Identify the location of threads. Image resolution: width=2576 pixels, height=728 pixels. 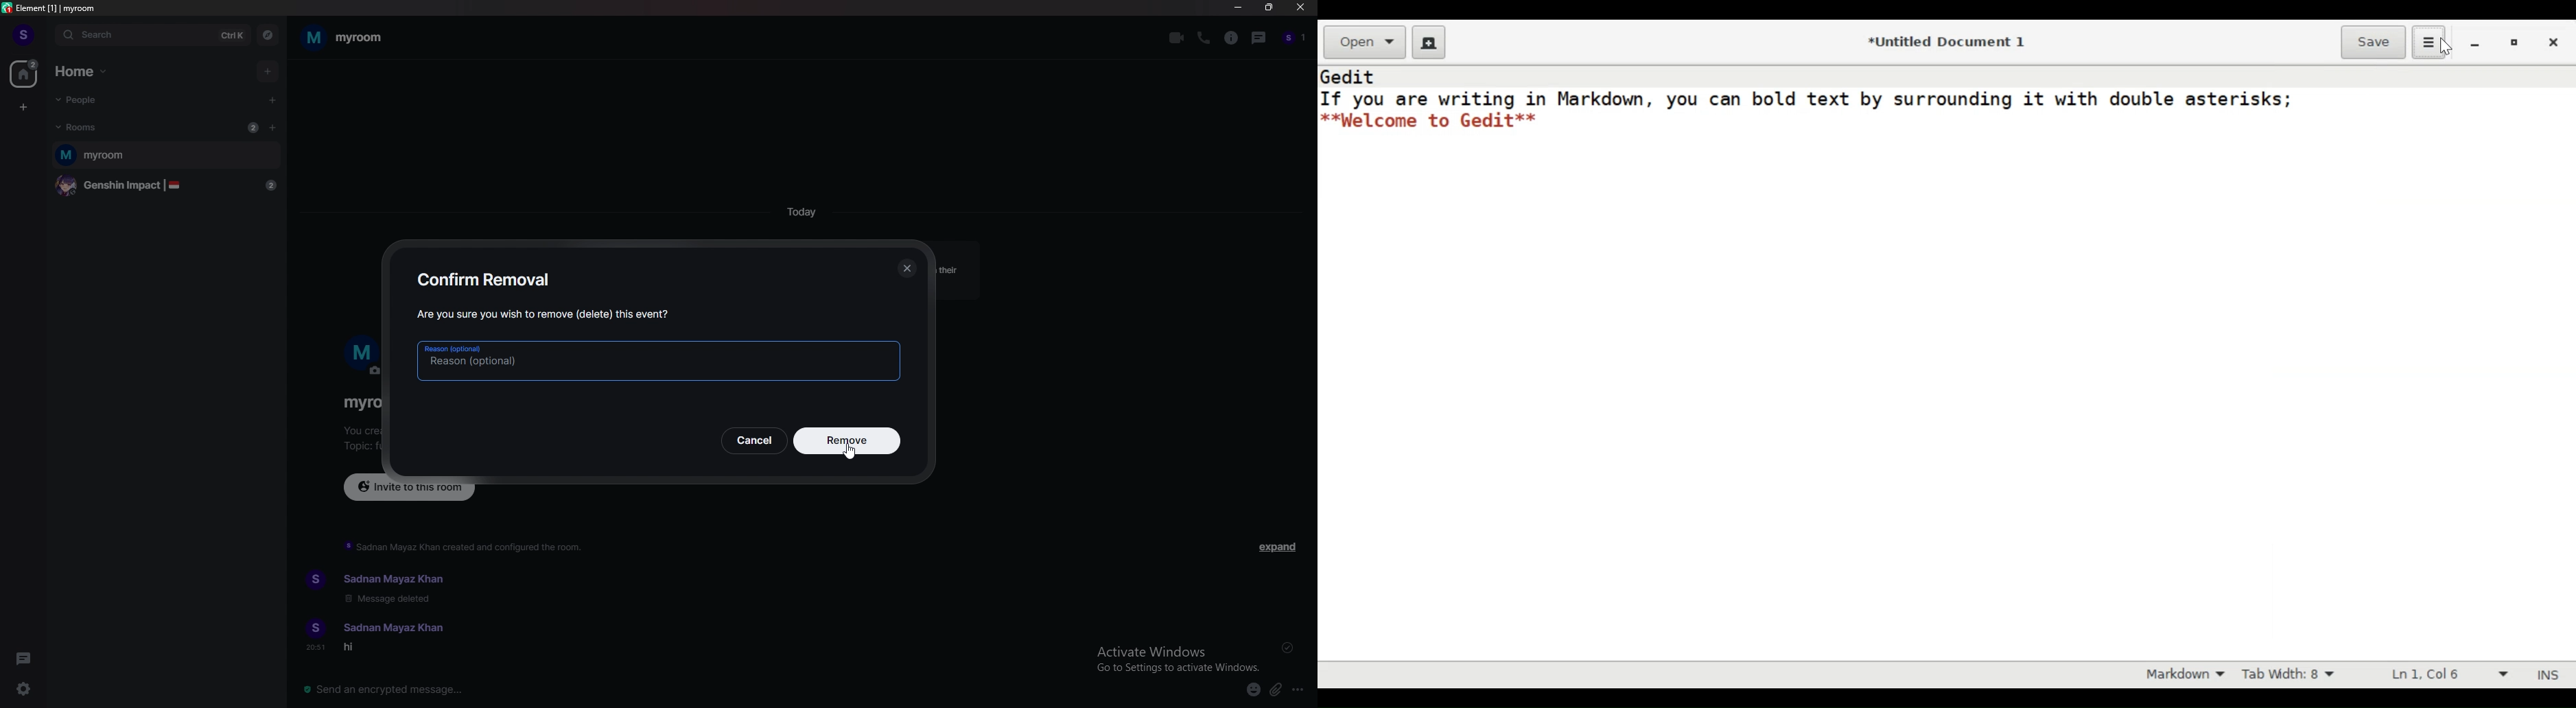
(1260, 37).